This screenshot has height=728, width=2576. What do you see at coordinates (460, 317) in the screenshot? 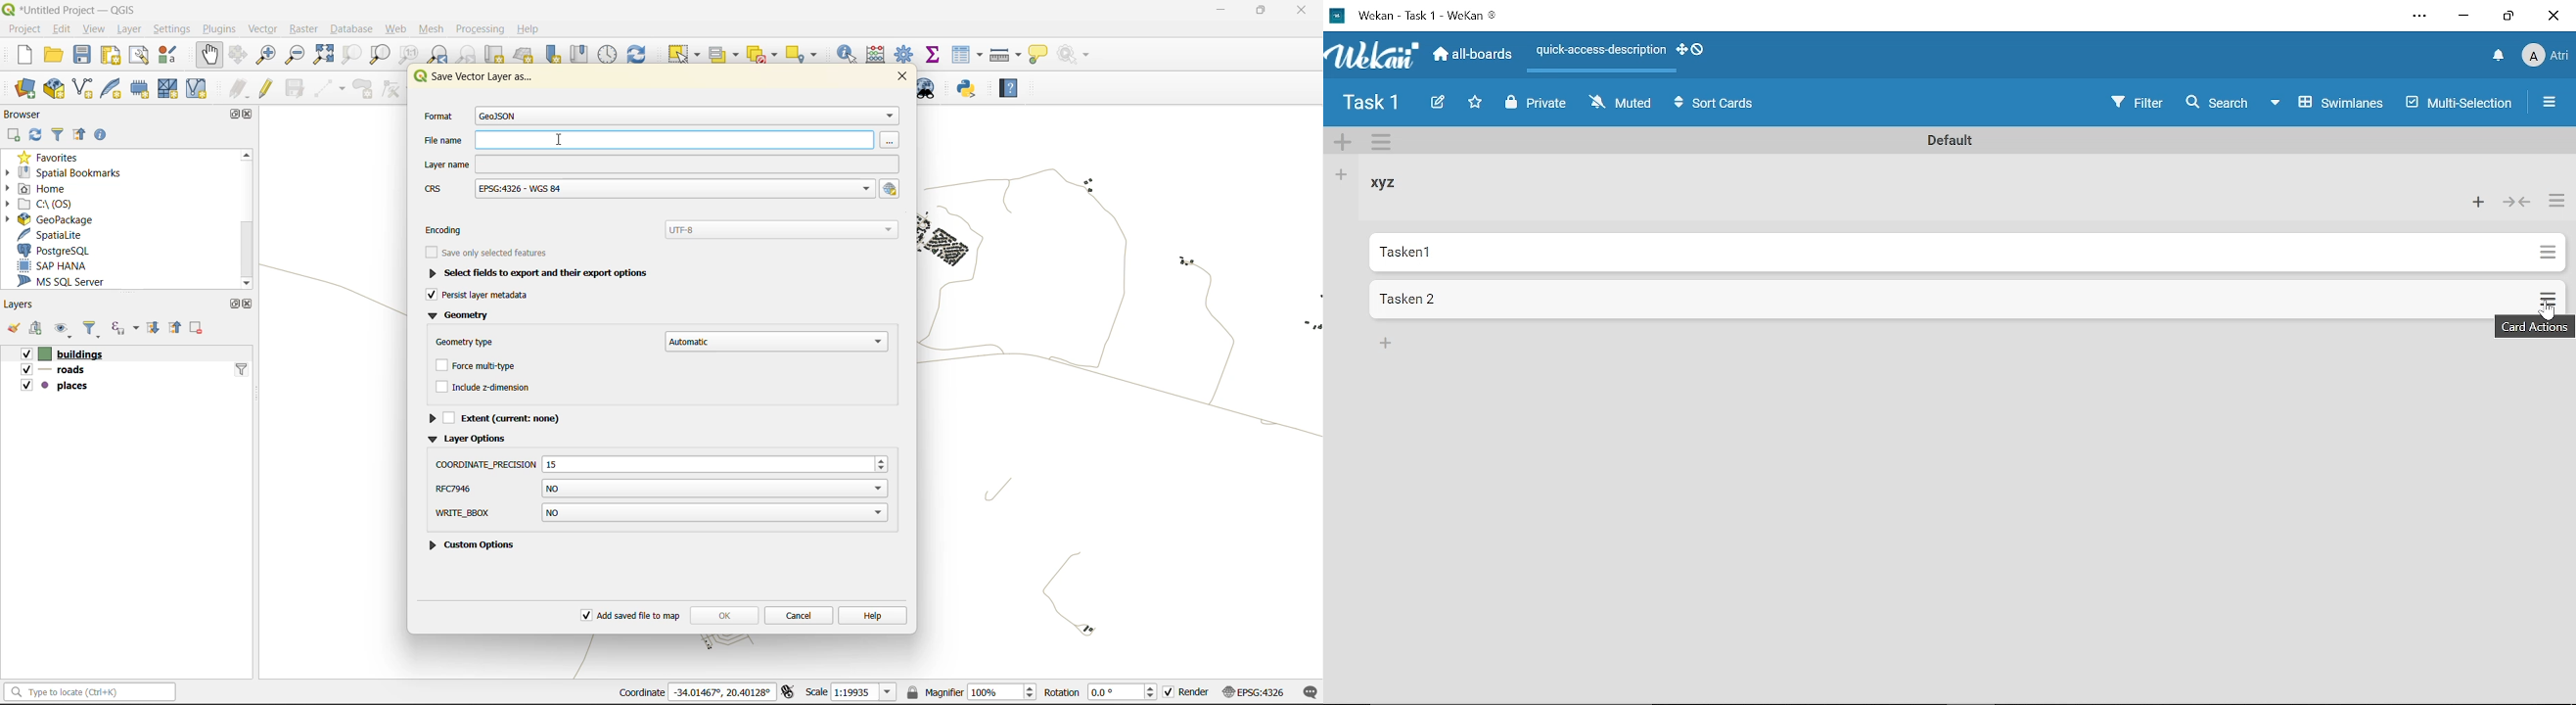
I see `geometry` at bounding box center [460, 317].